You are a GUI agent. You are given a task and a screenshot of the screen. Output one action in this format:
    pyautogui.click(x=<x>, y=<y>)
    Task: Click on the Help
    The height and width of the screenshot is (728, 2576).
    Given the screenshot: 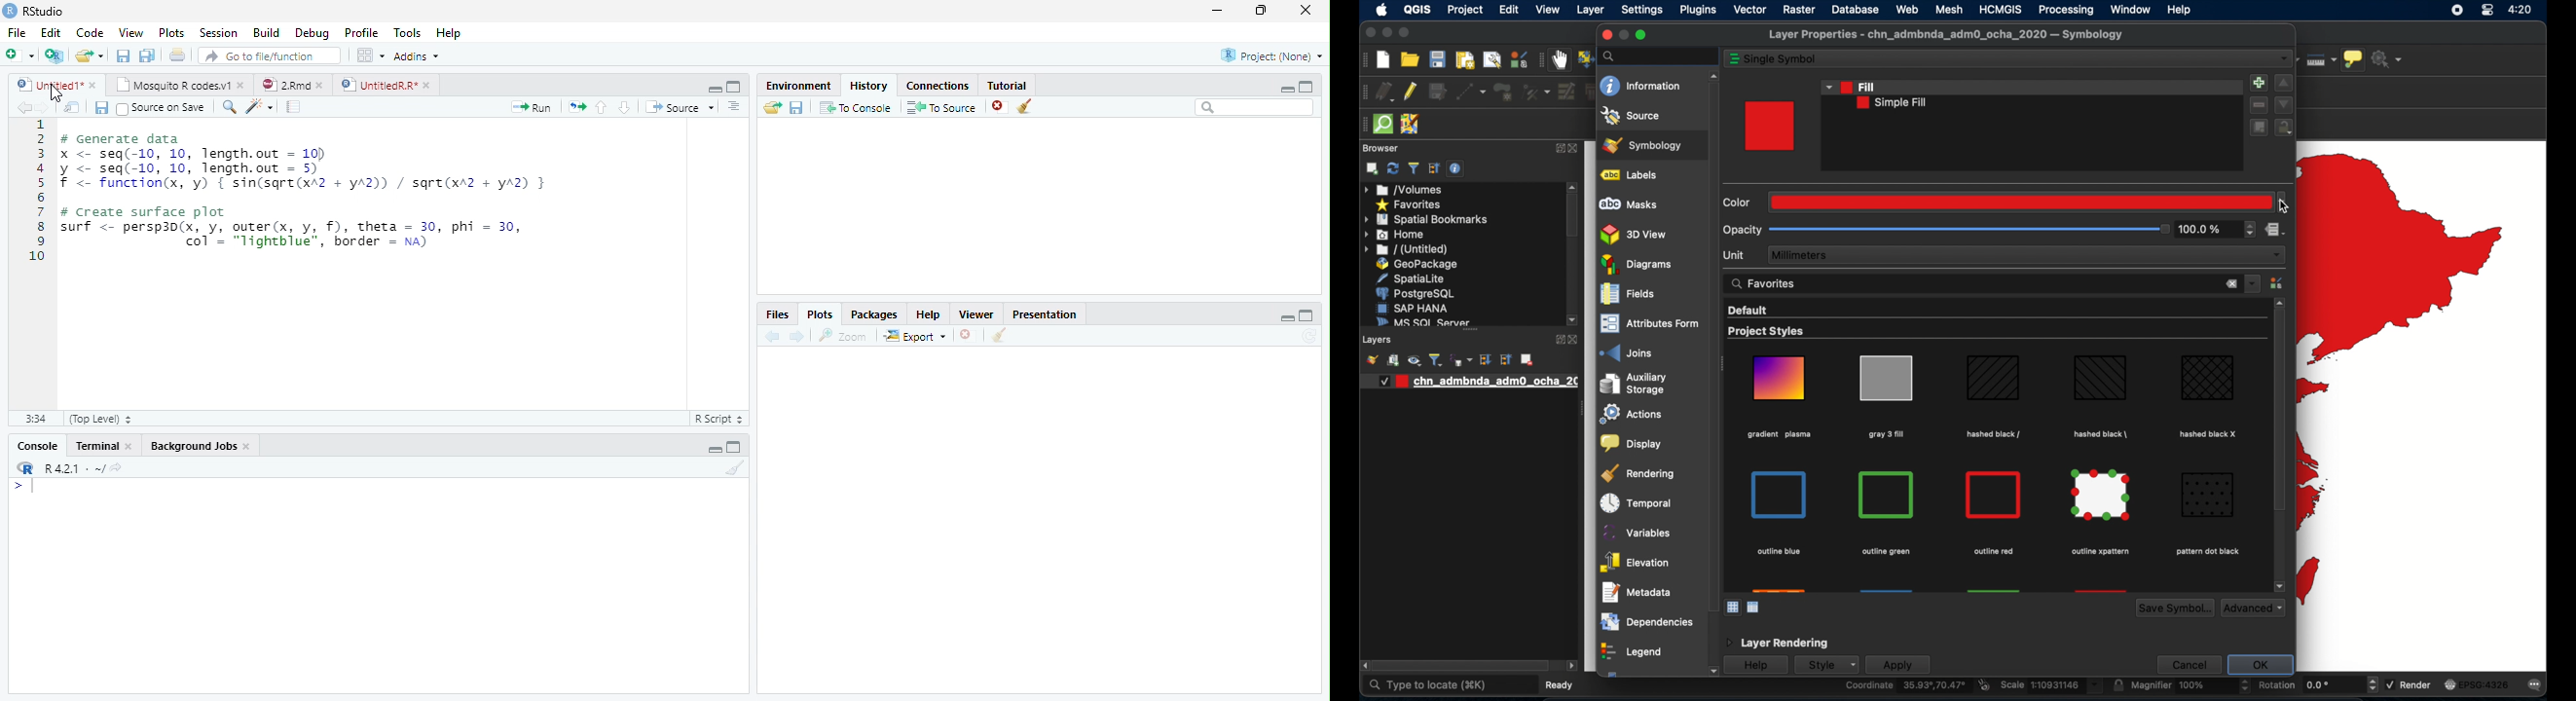 What is the action you would take?
    pyautogui.click(x=448, y=32)
    